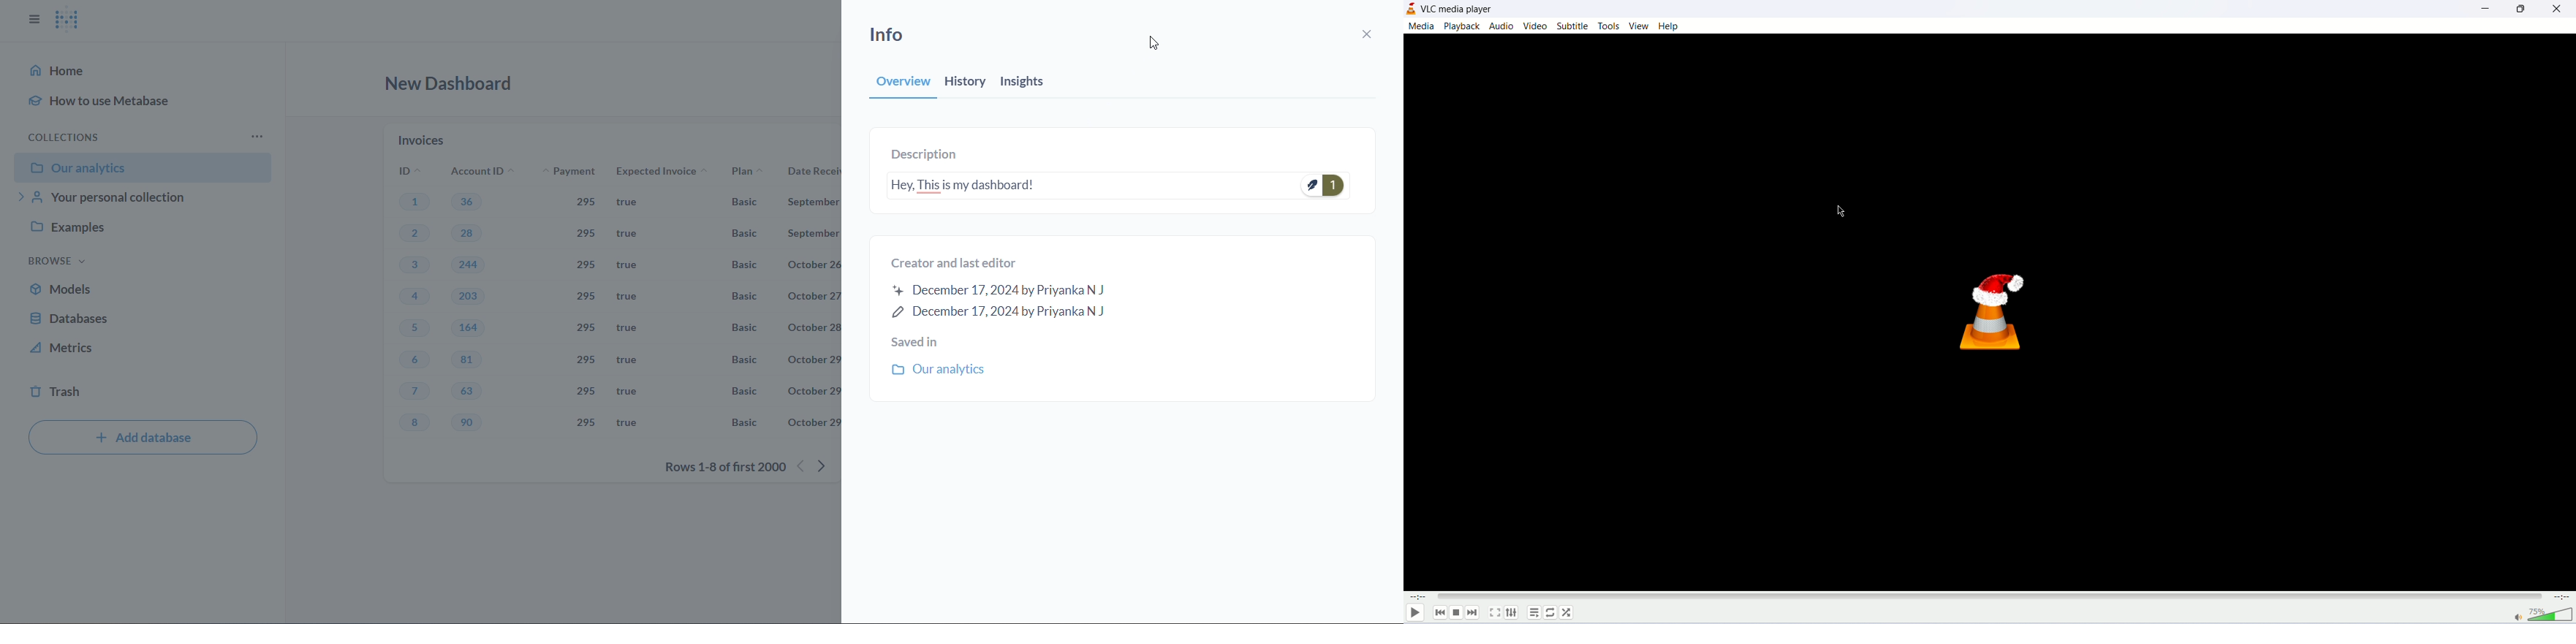 The width and height of the screenshot is (2576, 644). I want to click on 295, so click(588, 235).